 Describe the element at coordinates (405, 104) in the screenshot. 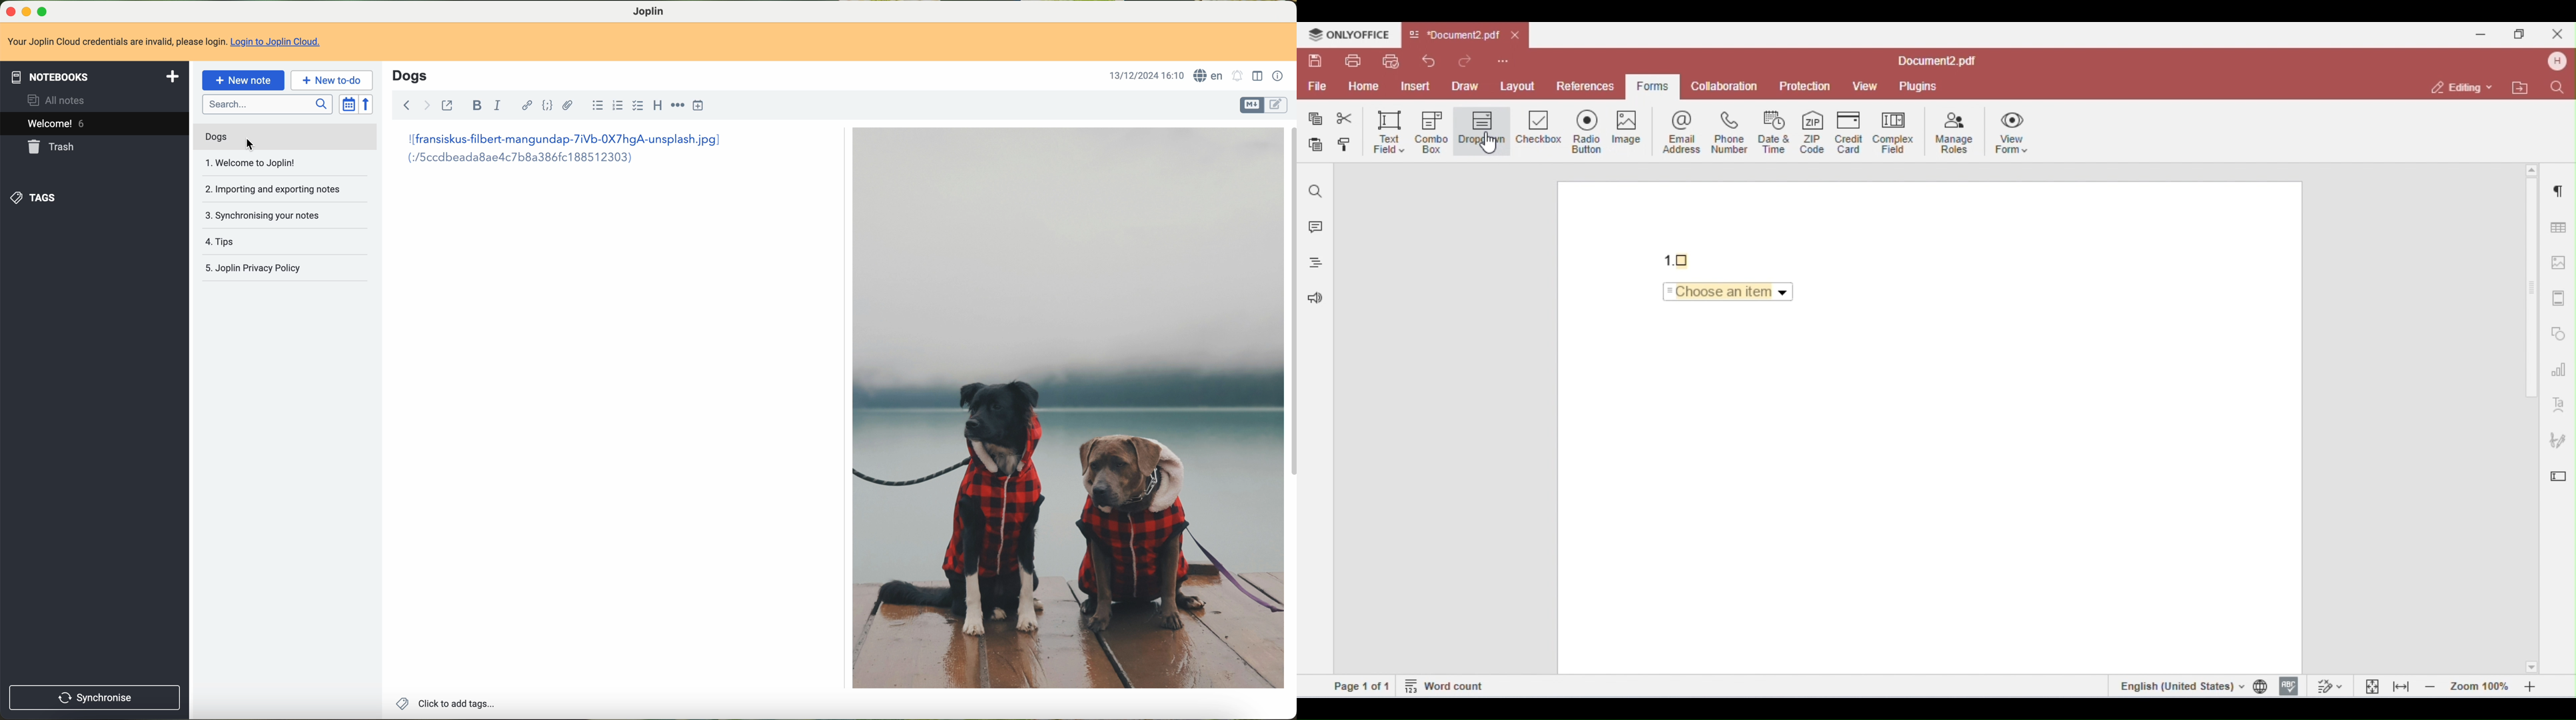

I see `navigate back arrow` at that location.